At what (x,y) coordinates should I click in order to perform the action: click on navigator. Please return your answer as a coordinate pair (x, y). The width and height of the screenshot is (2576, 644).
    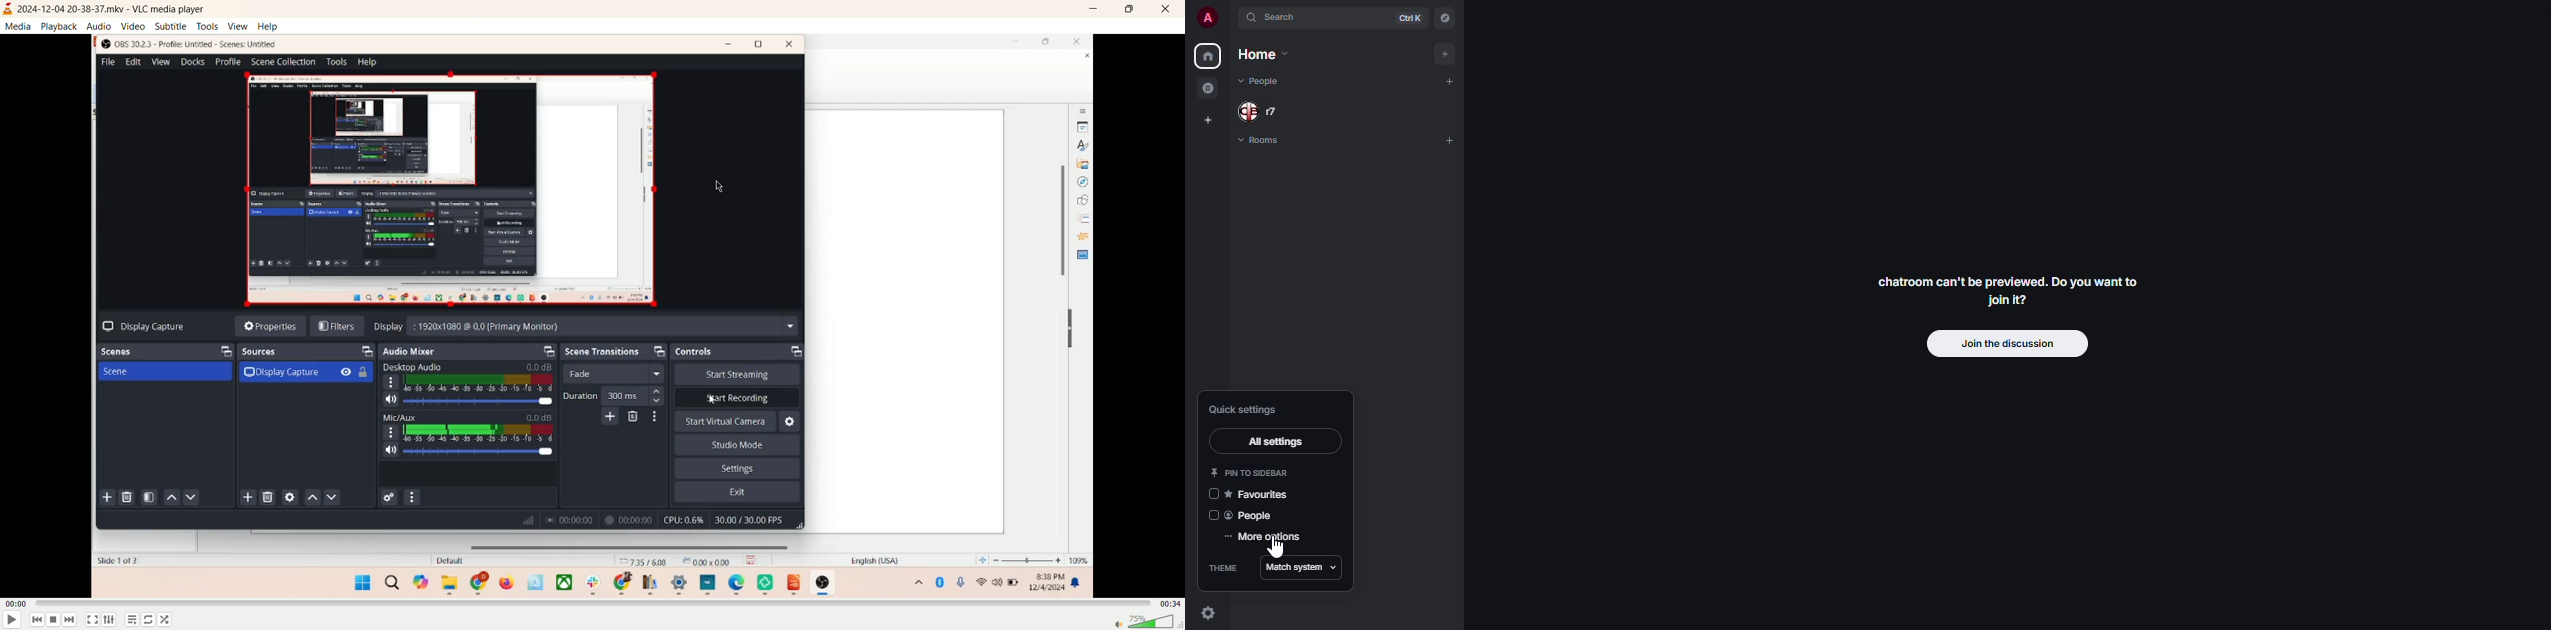
    Looking at the image, I should click on (1446, 16).